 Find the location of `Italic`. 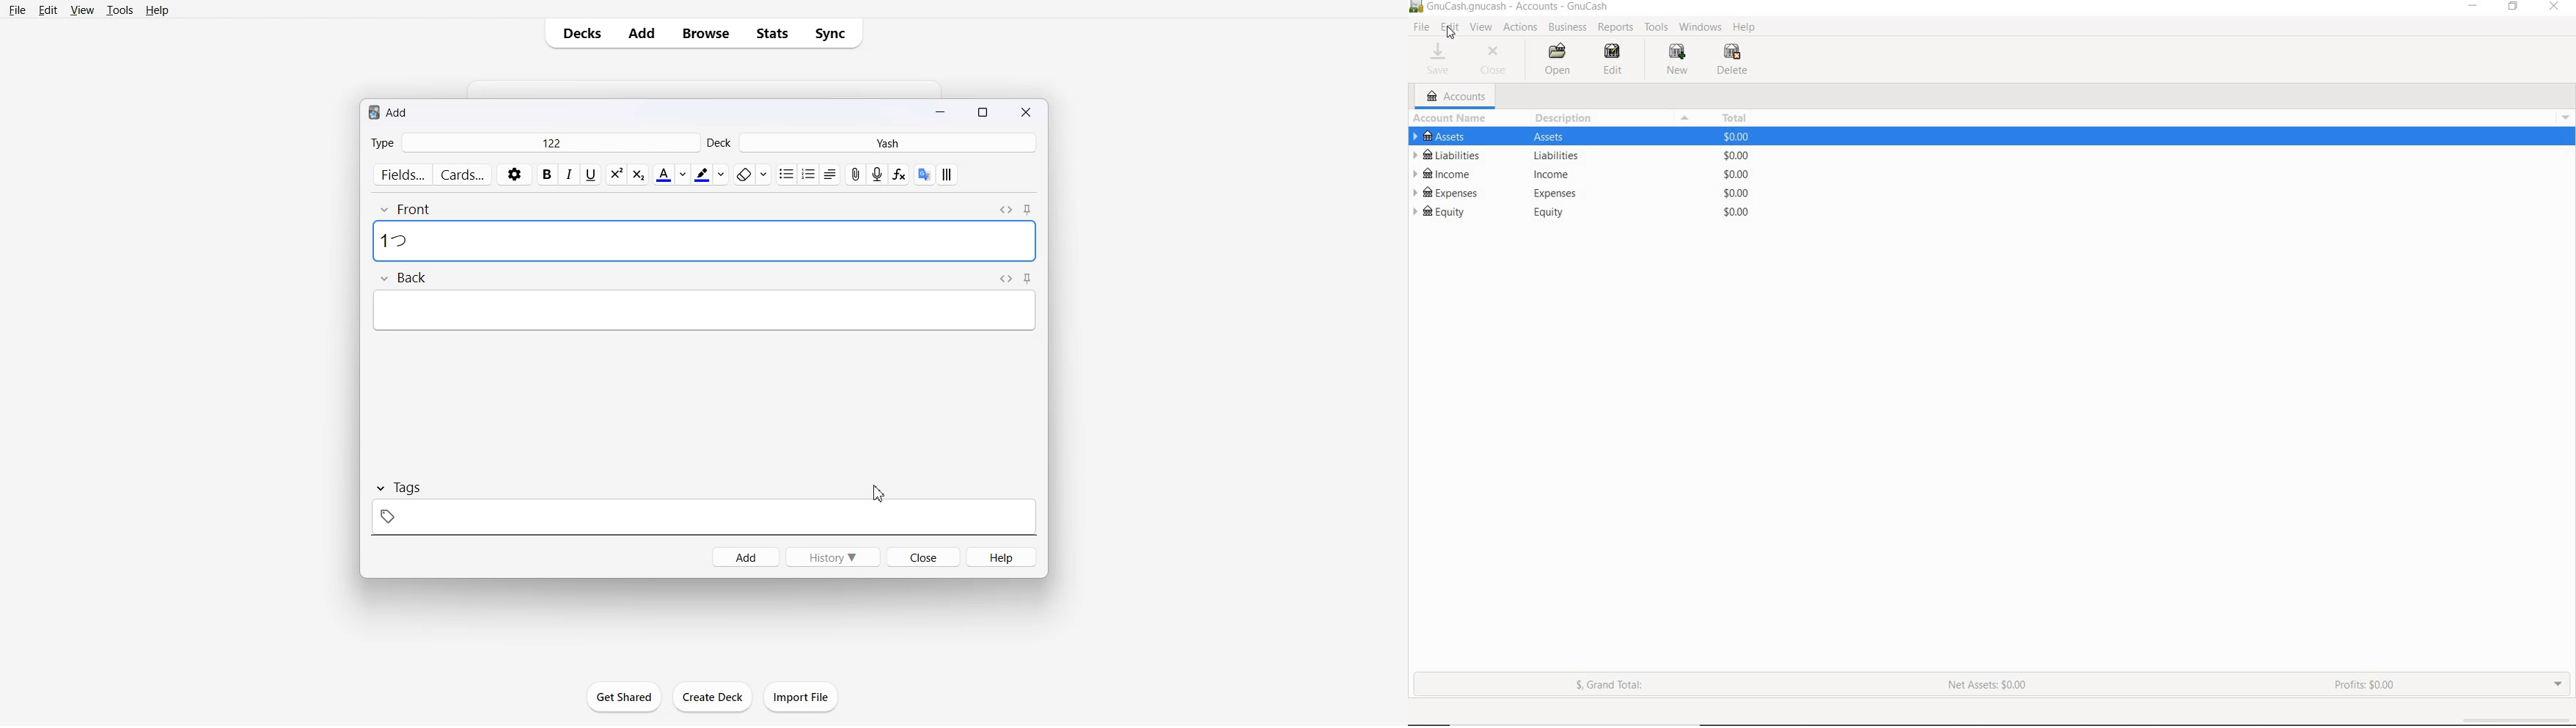

Italic is located at coordinates (570, 175).